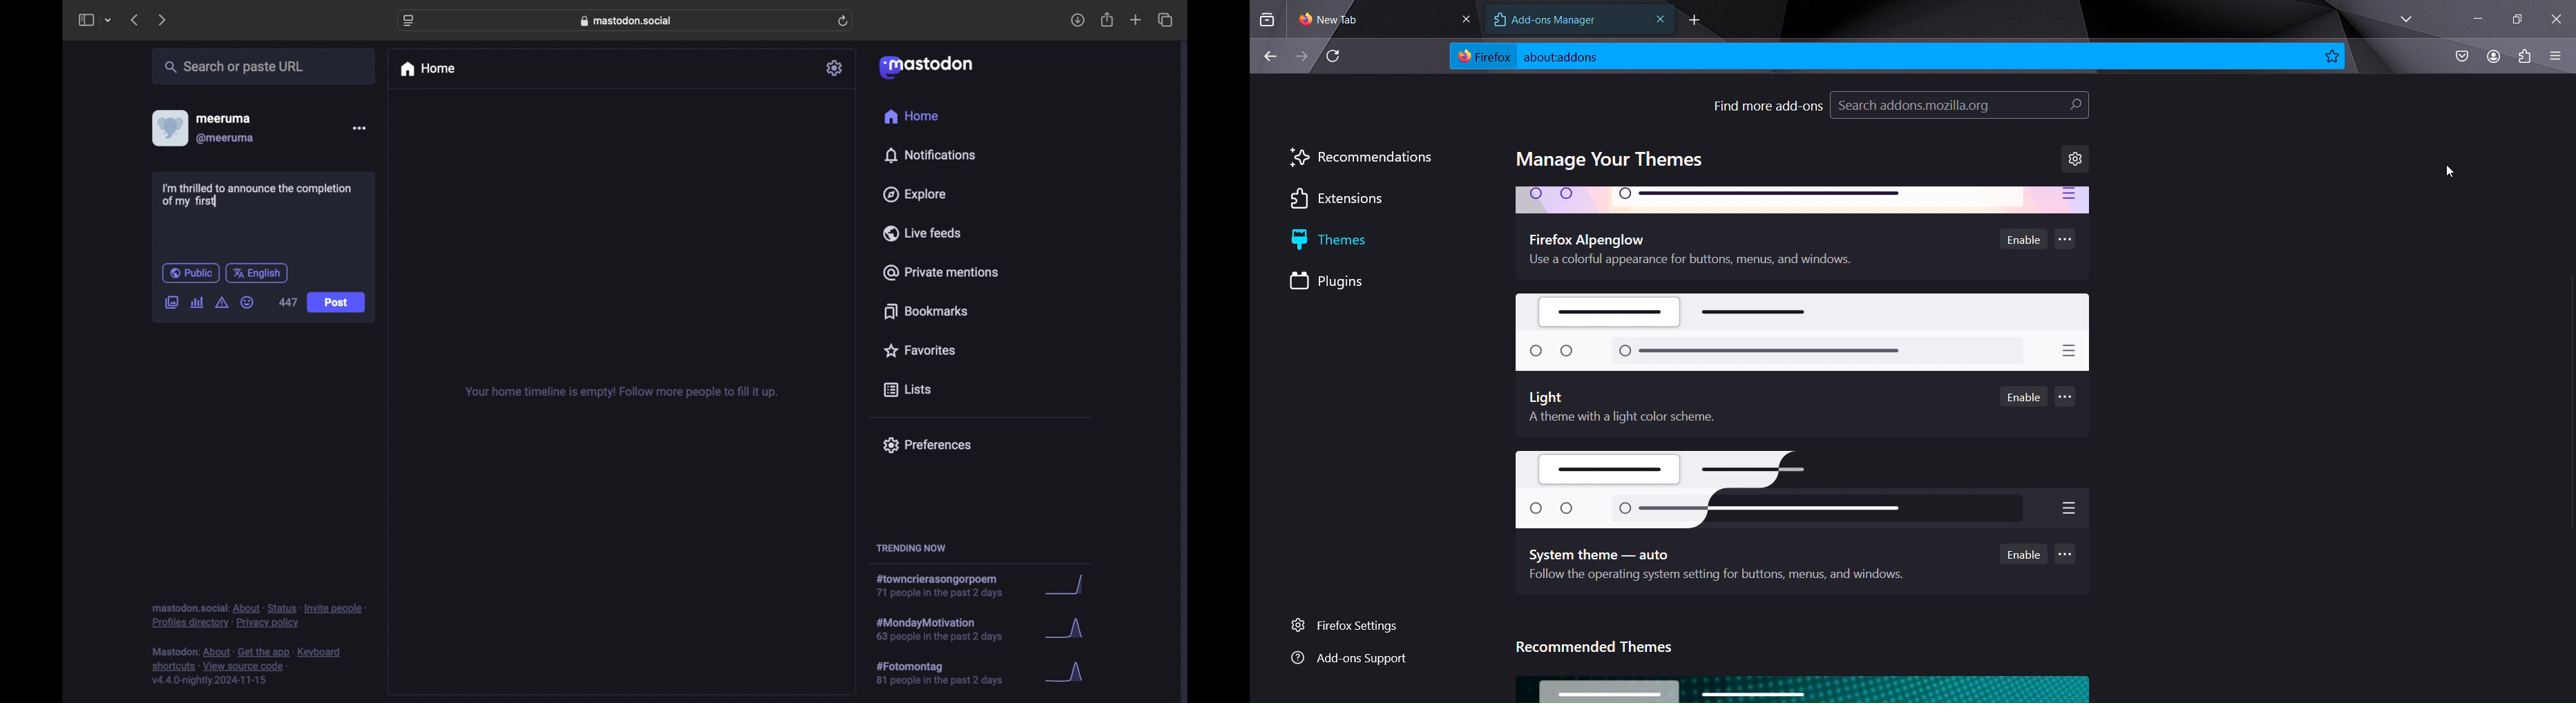 This screenshot has height=728, width=2576. Describe the element at coordinates (191, 273) in the screenshot. I see `public` at that location.